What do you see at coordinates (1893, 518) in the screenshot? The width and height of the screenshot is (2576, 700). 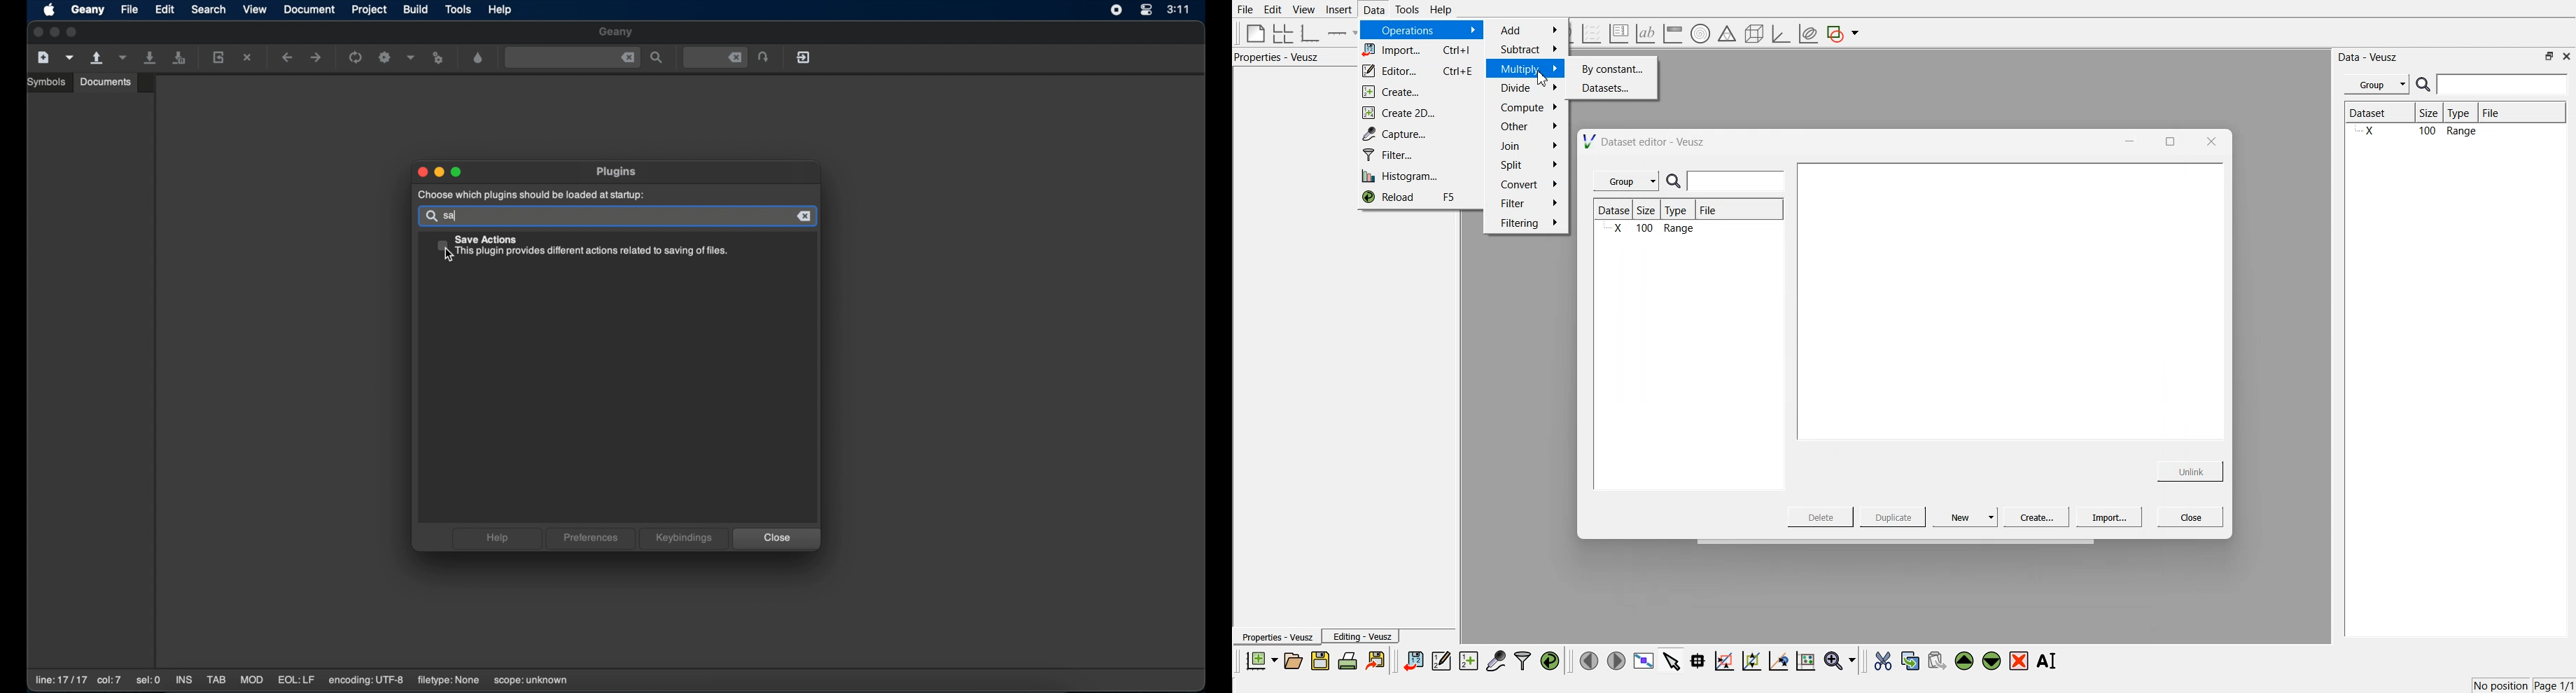 I see `Duplicate` at bounding box center [1893, 518].